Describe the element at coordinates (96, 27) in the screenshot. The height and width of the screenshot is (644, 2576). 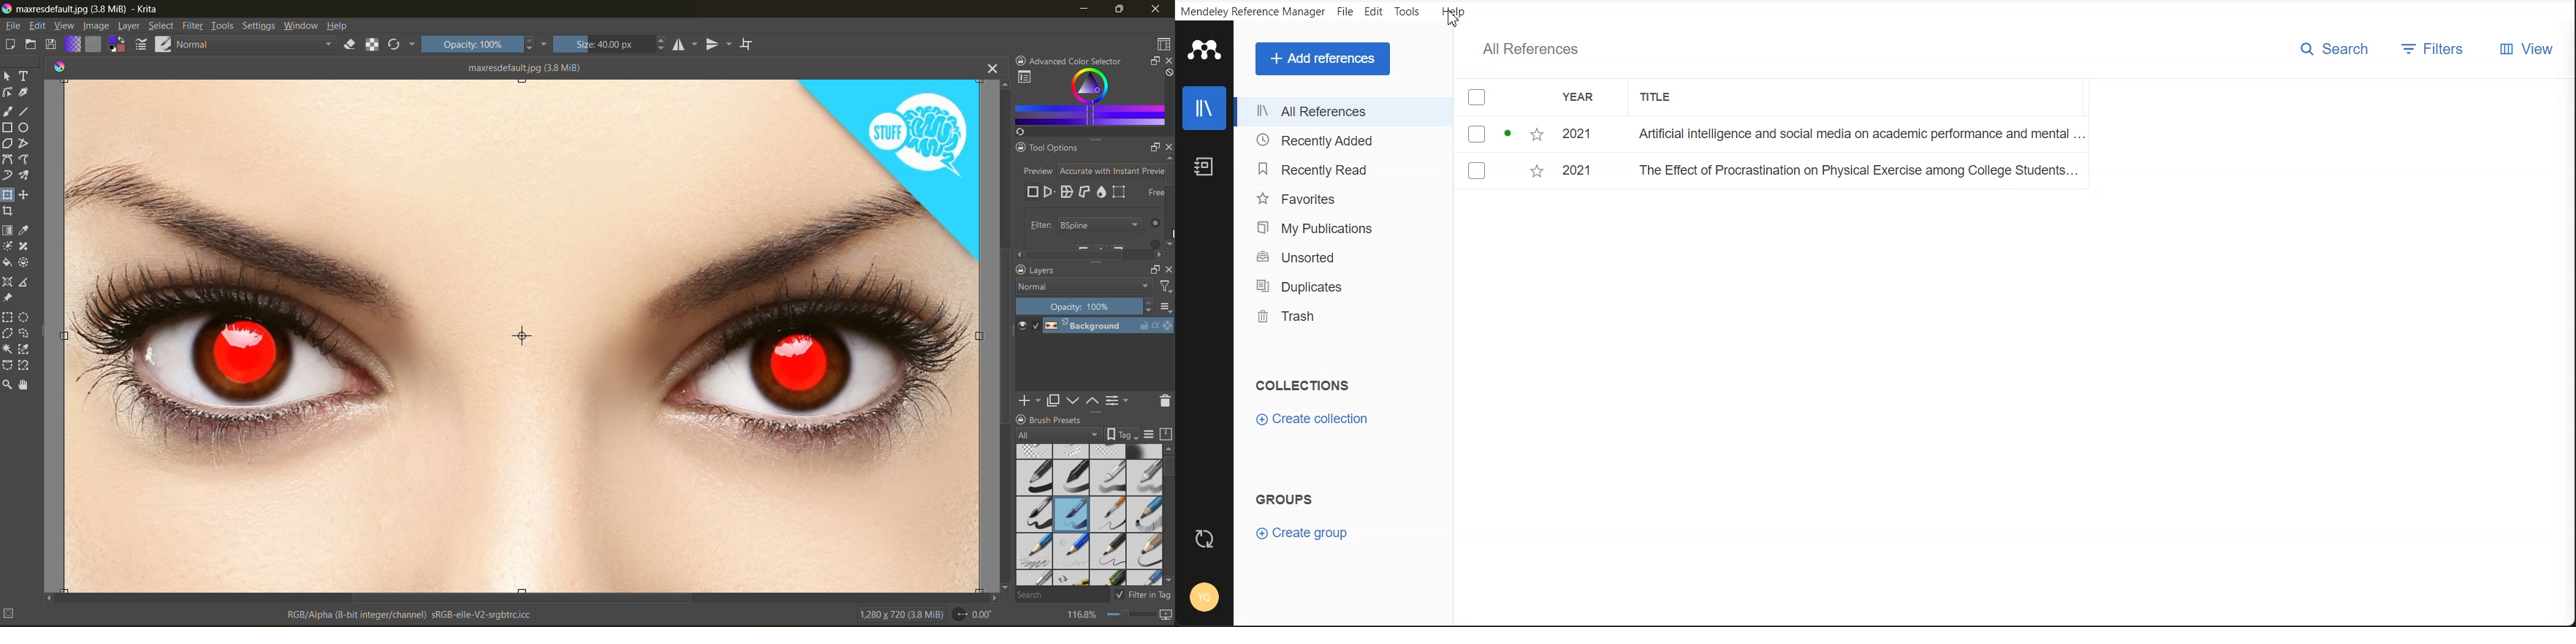
I see `image` at that location.